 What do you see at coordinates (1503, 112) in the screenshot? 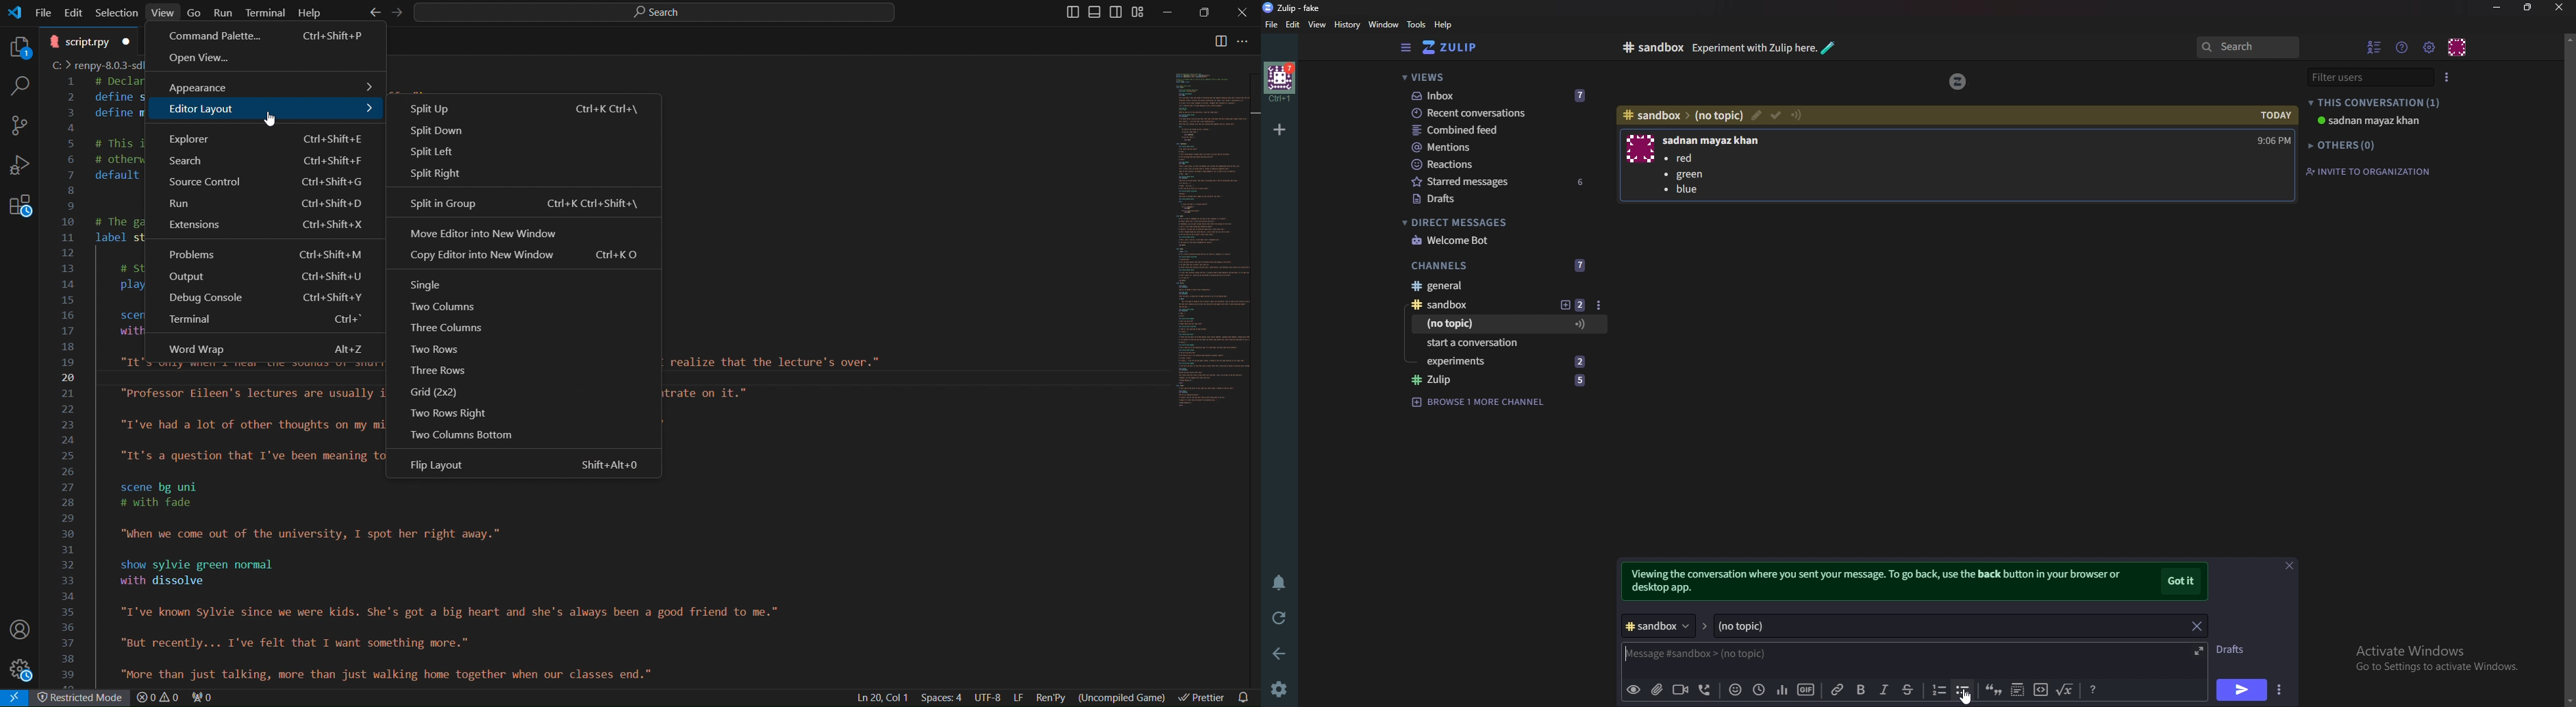
I see `Recent conversations` at bounding box center [1503, 112].